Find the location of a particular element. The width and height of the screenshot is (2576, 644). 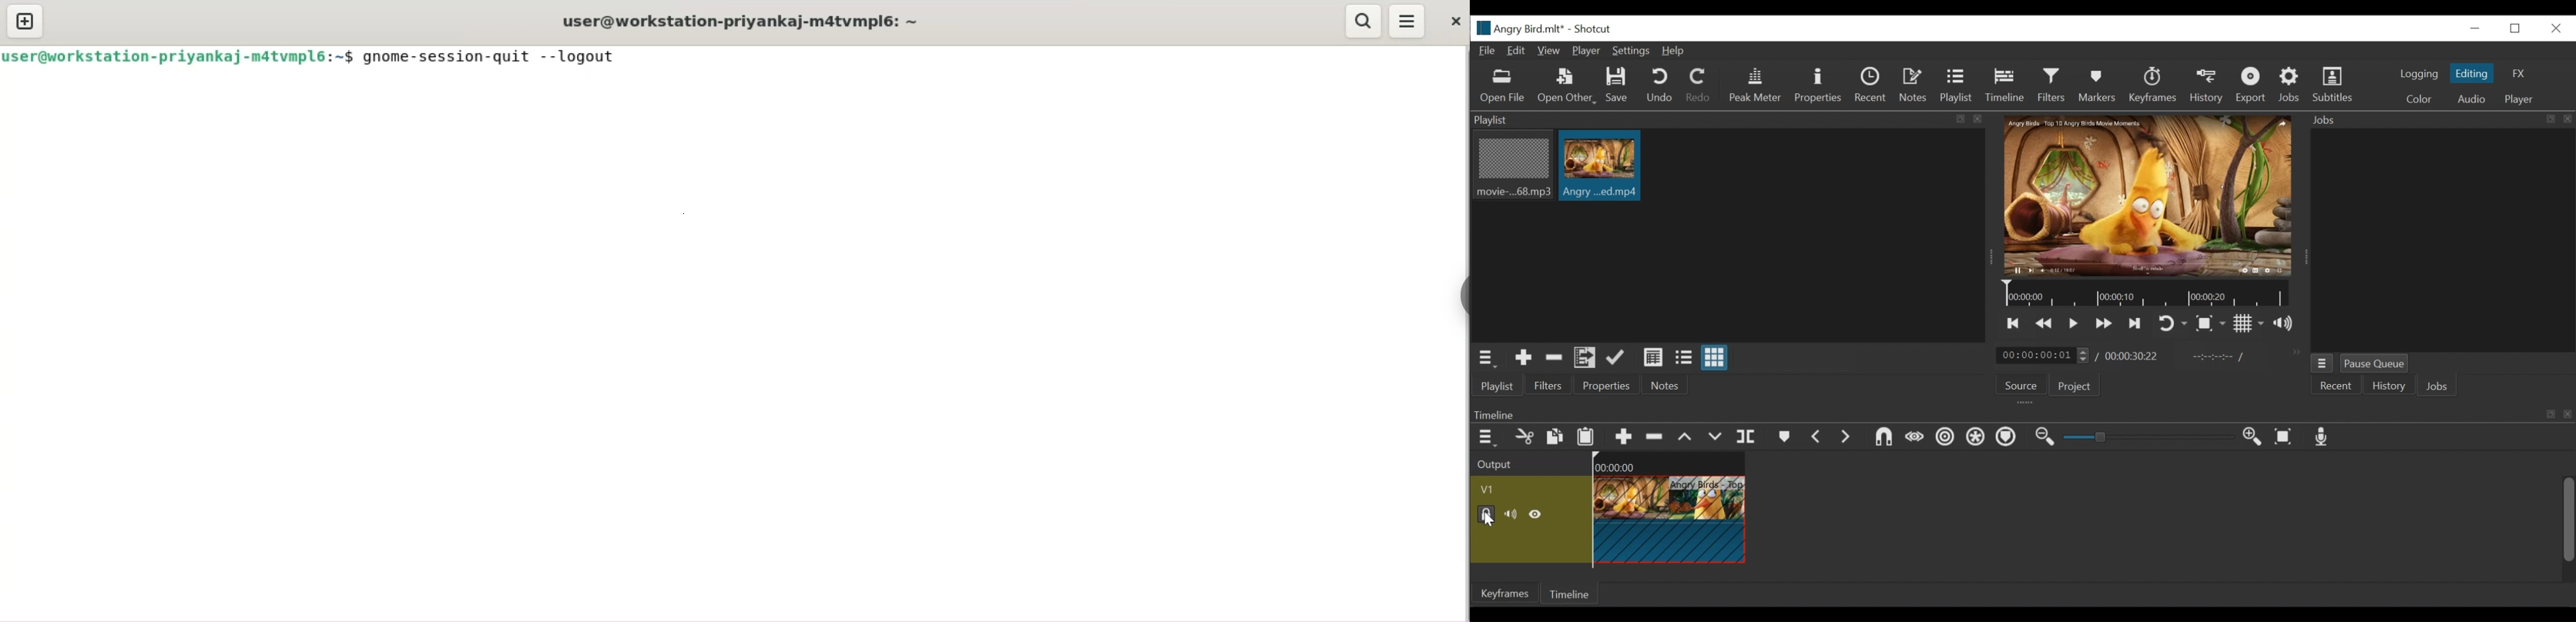

Duration is located at coordinates (2133, 356).